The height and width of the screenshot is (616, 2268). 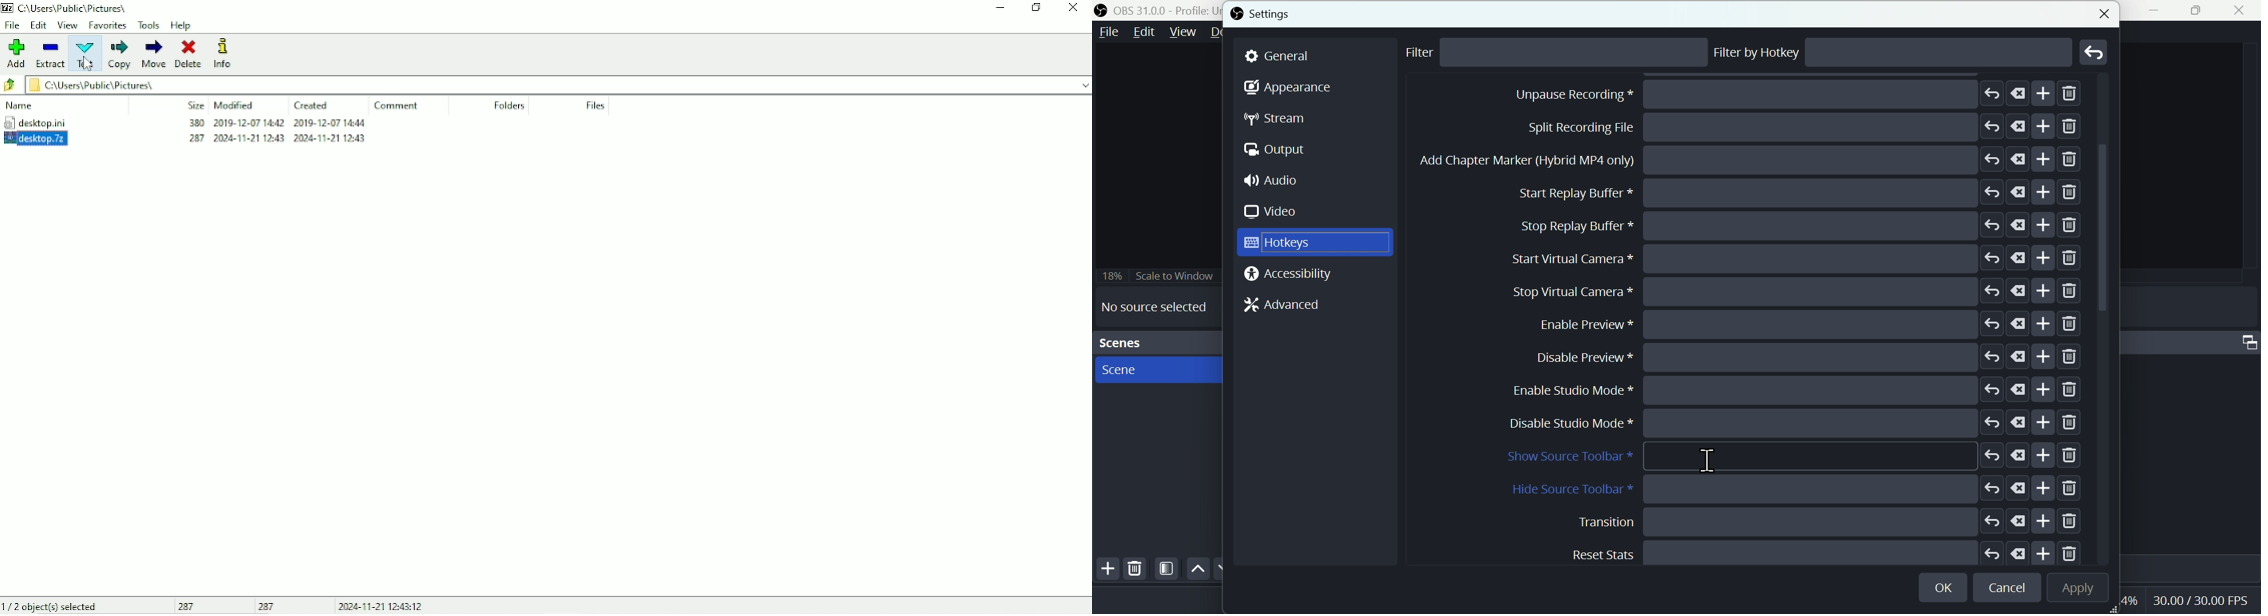 I want to click on Stream, so click(x=1285, y=119).